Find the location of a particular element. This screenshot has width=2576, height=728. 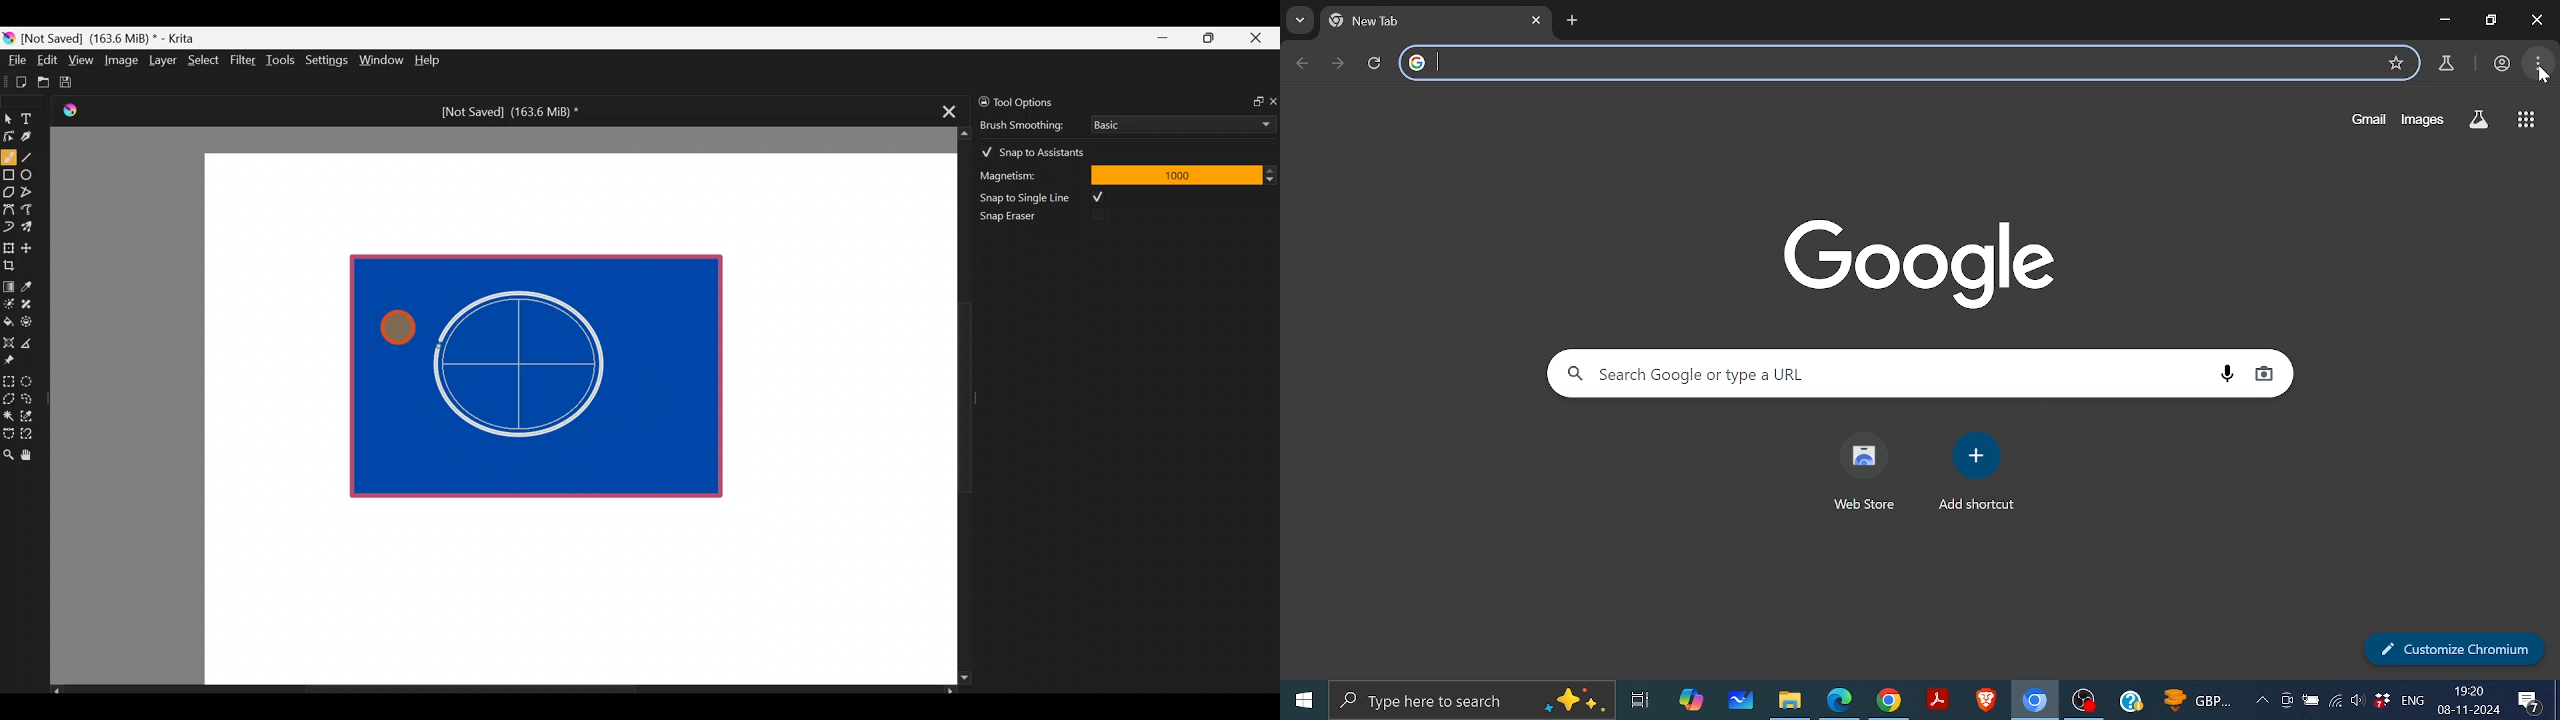

Krita logo is located at coordinates (9, 37).